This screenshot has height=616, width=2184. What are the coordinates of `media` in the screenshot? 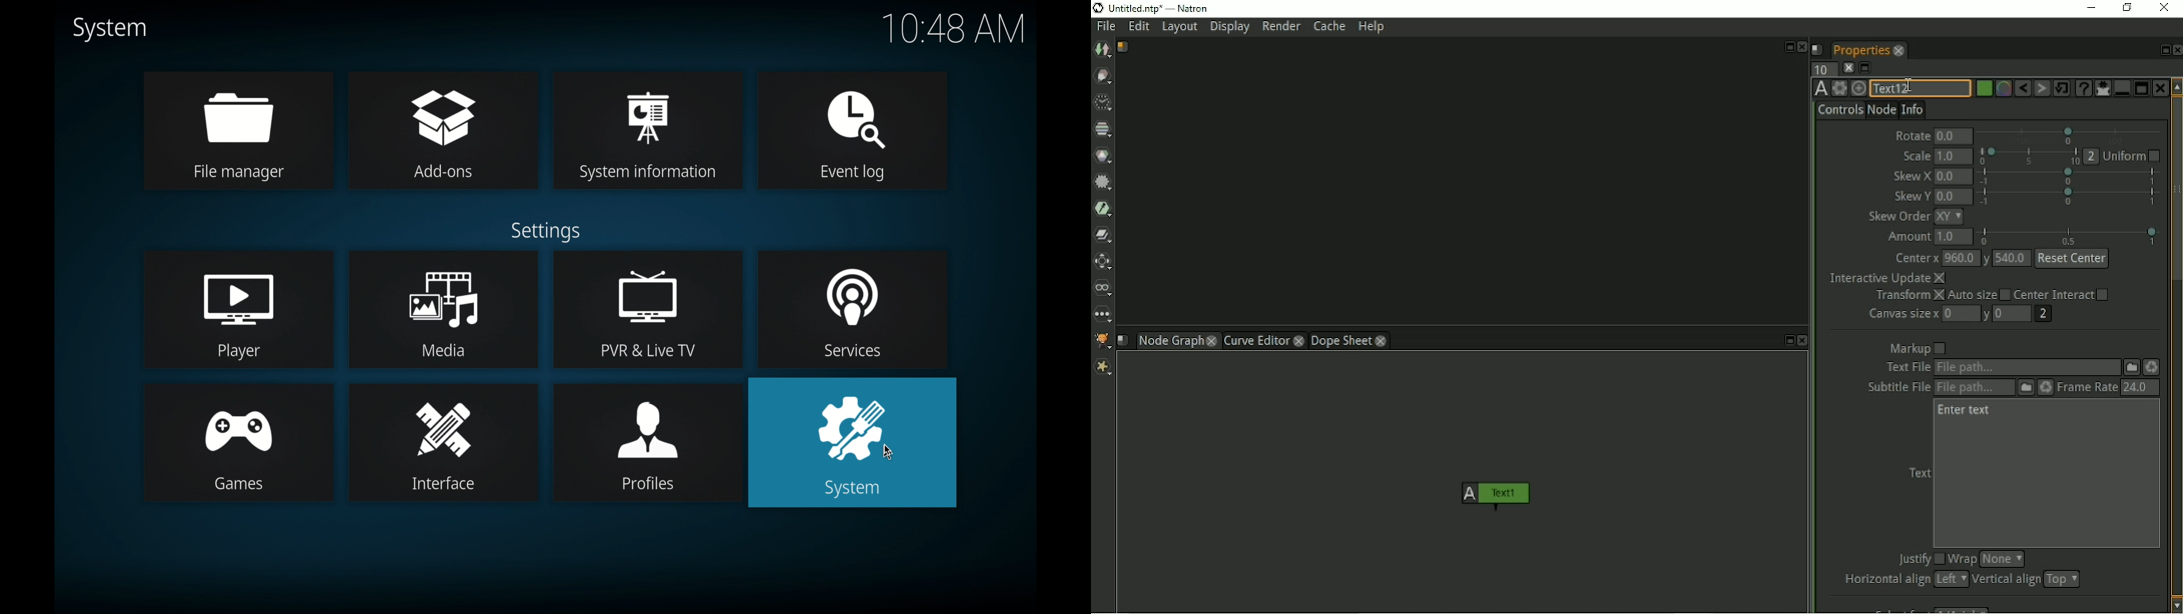 It's located at (443, 309).